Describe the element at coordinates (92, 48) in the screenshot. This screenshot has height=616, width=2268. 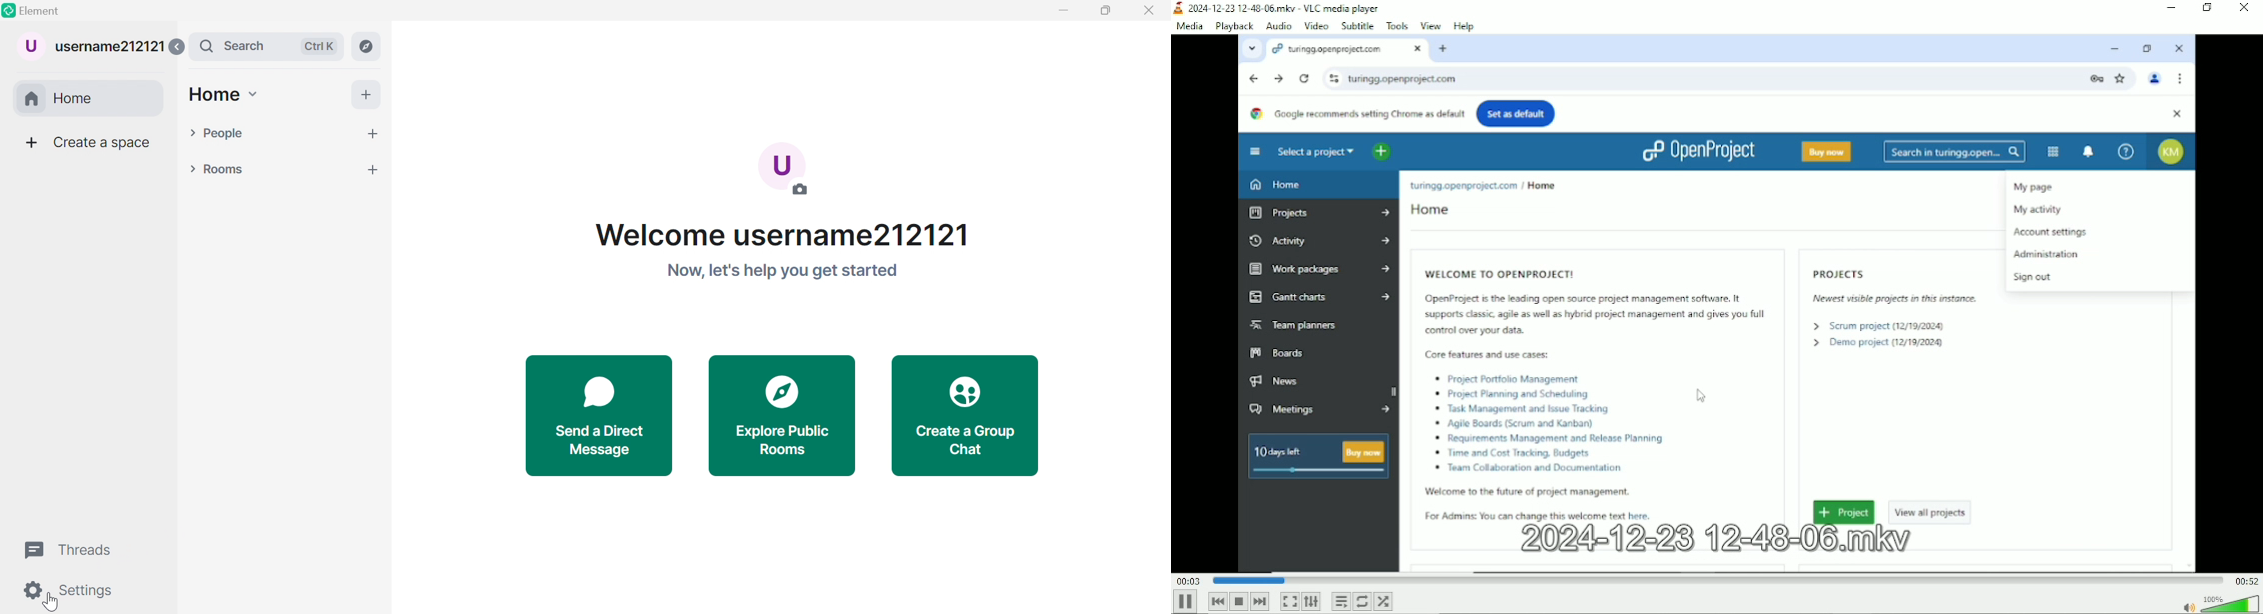
I see `username212121` at that location.